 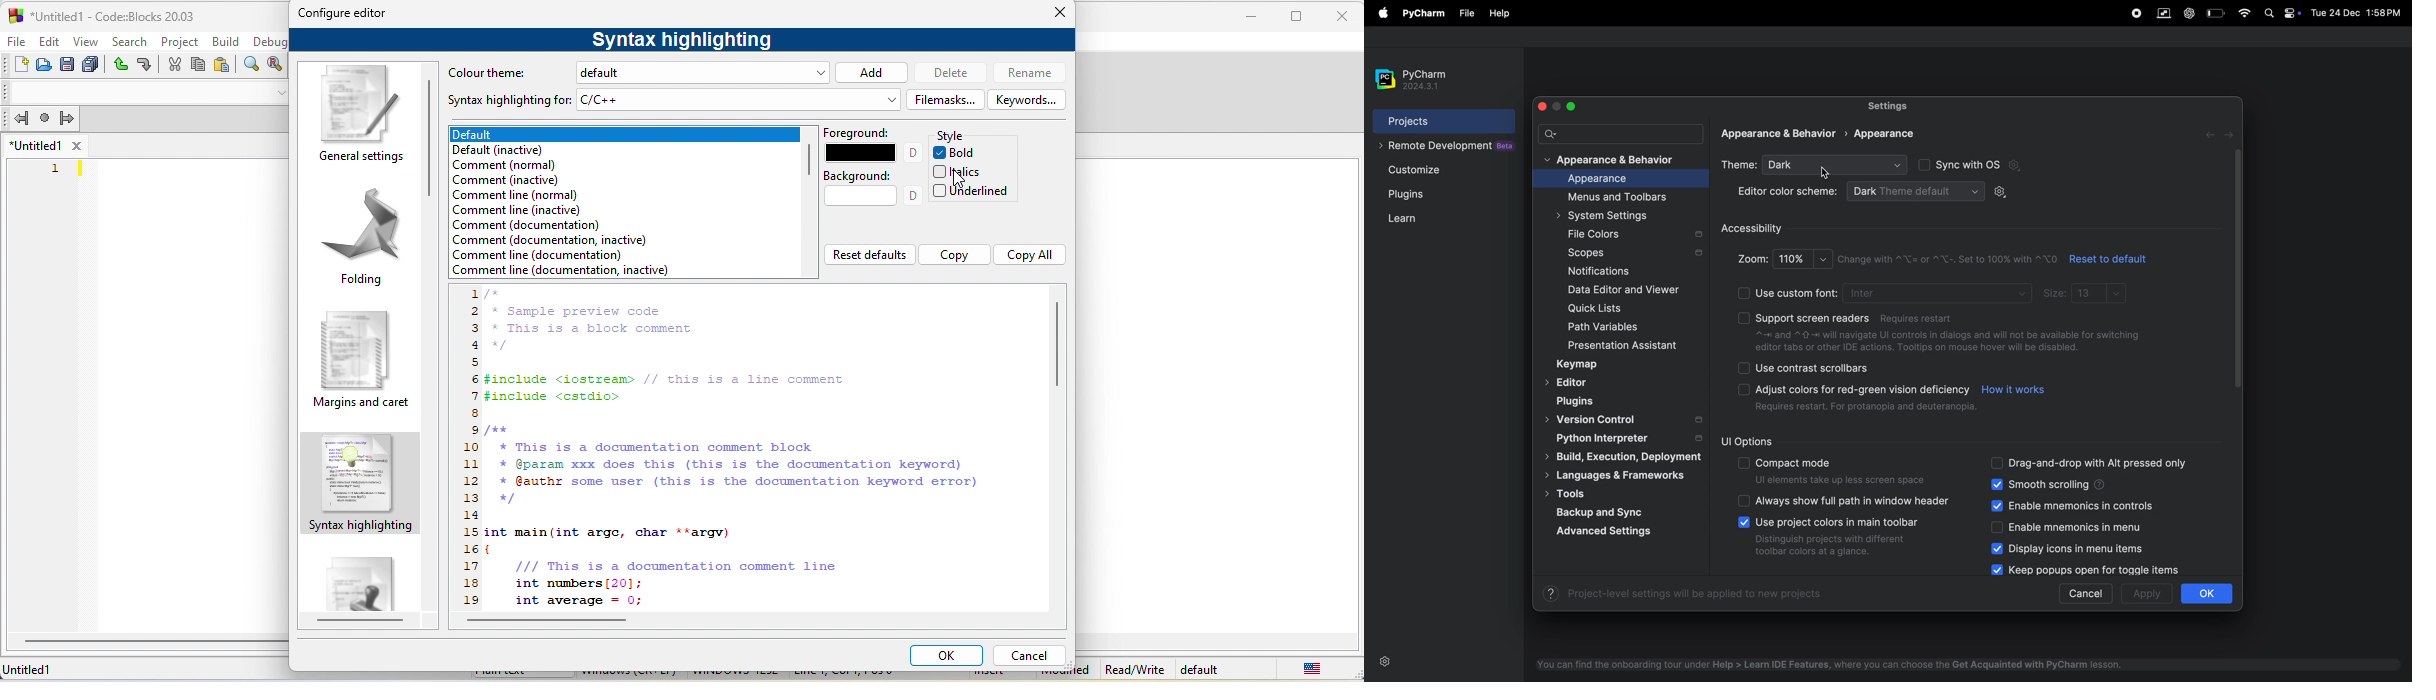 I want to click on debug, so click(x=270, y=41).